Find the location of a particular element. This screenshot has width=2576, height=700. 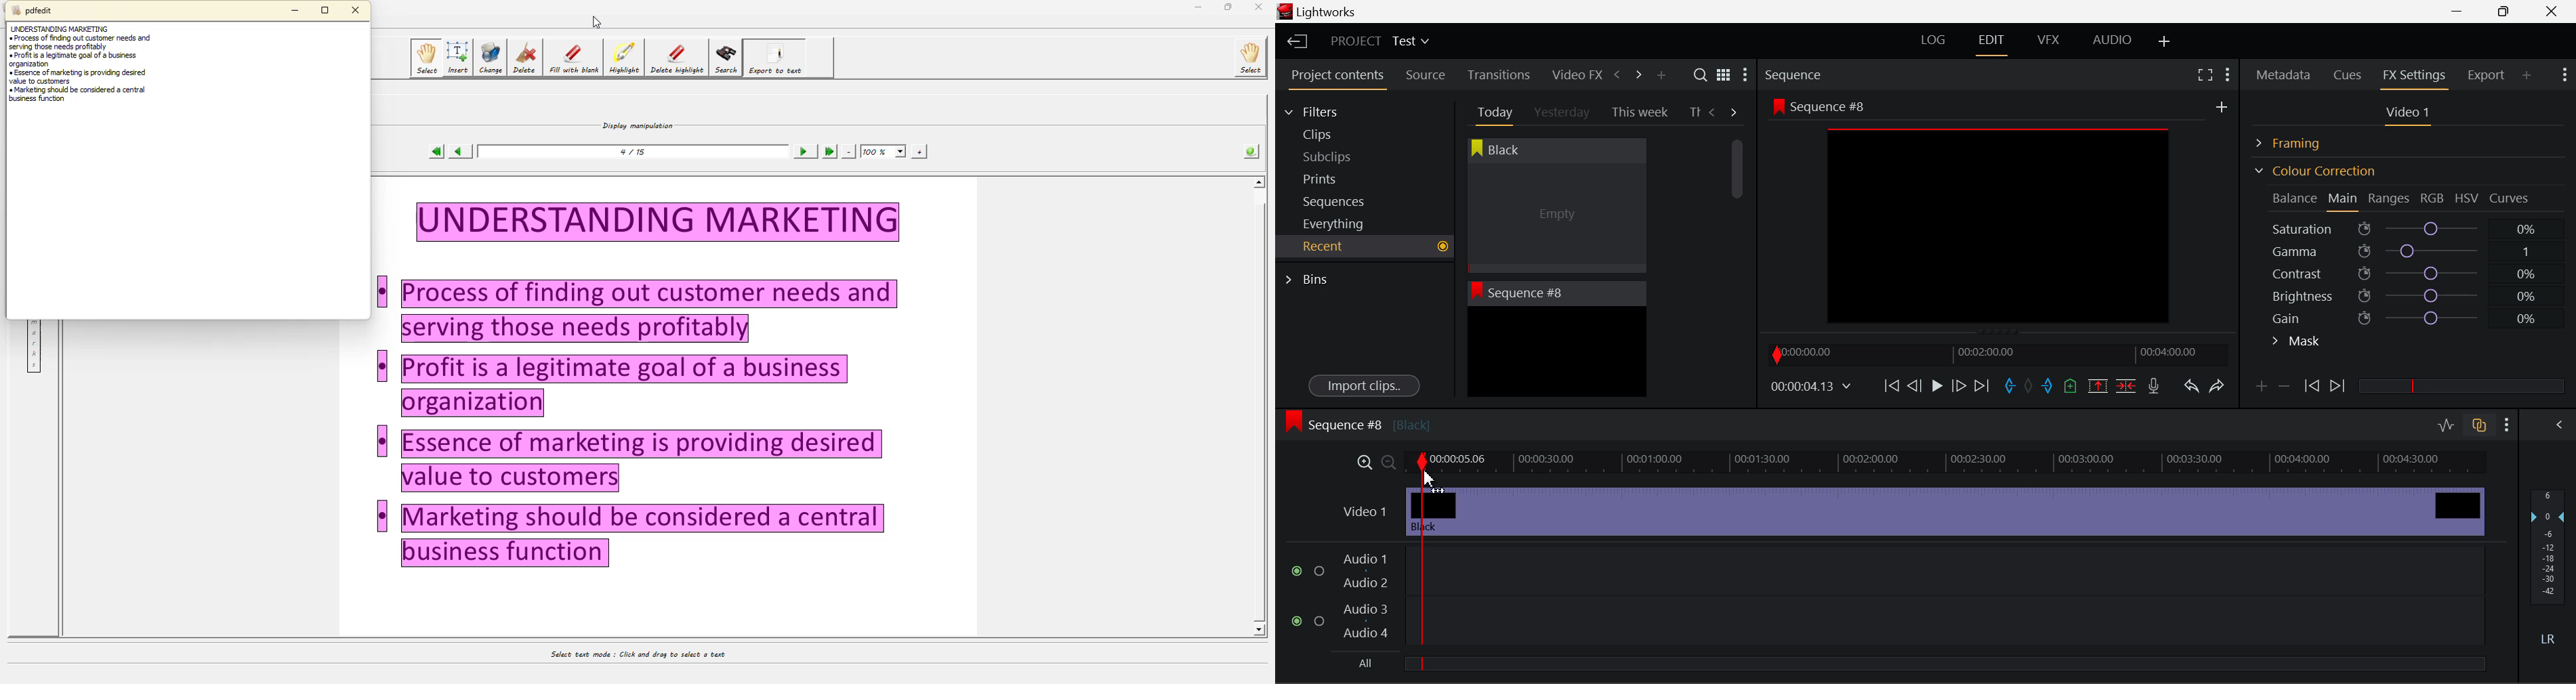

Sequence #8 Preview Screen is located at coordinates (1999, 215).